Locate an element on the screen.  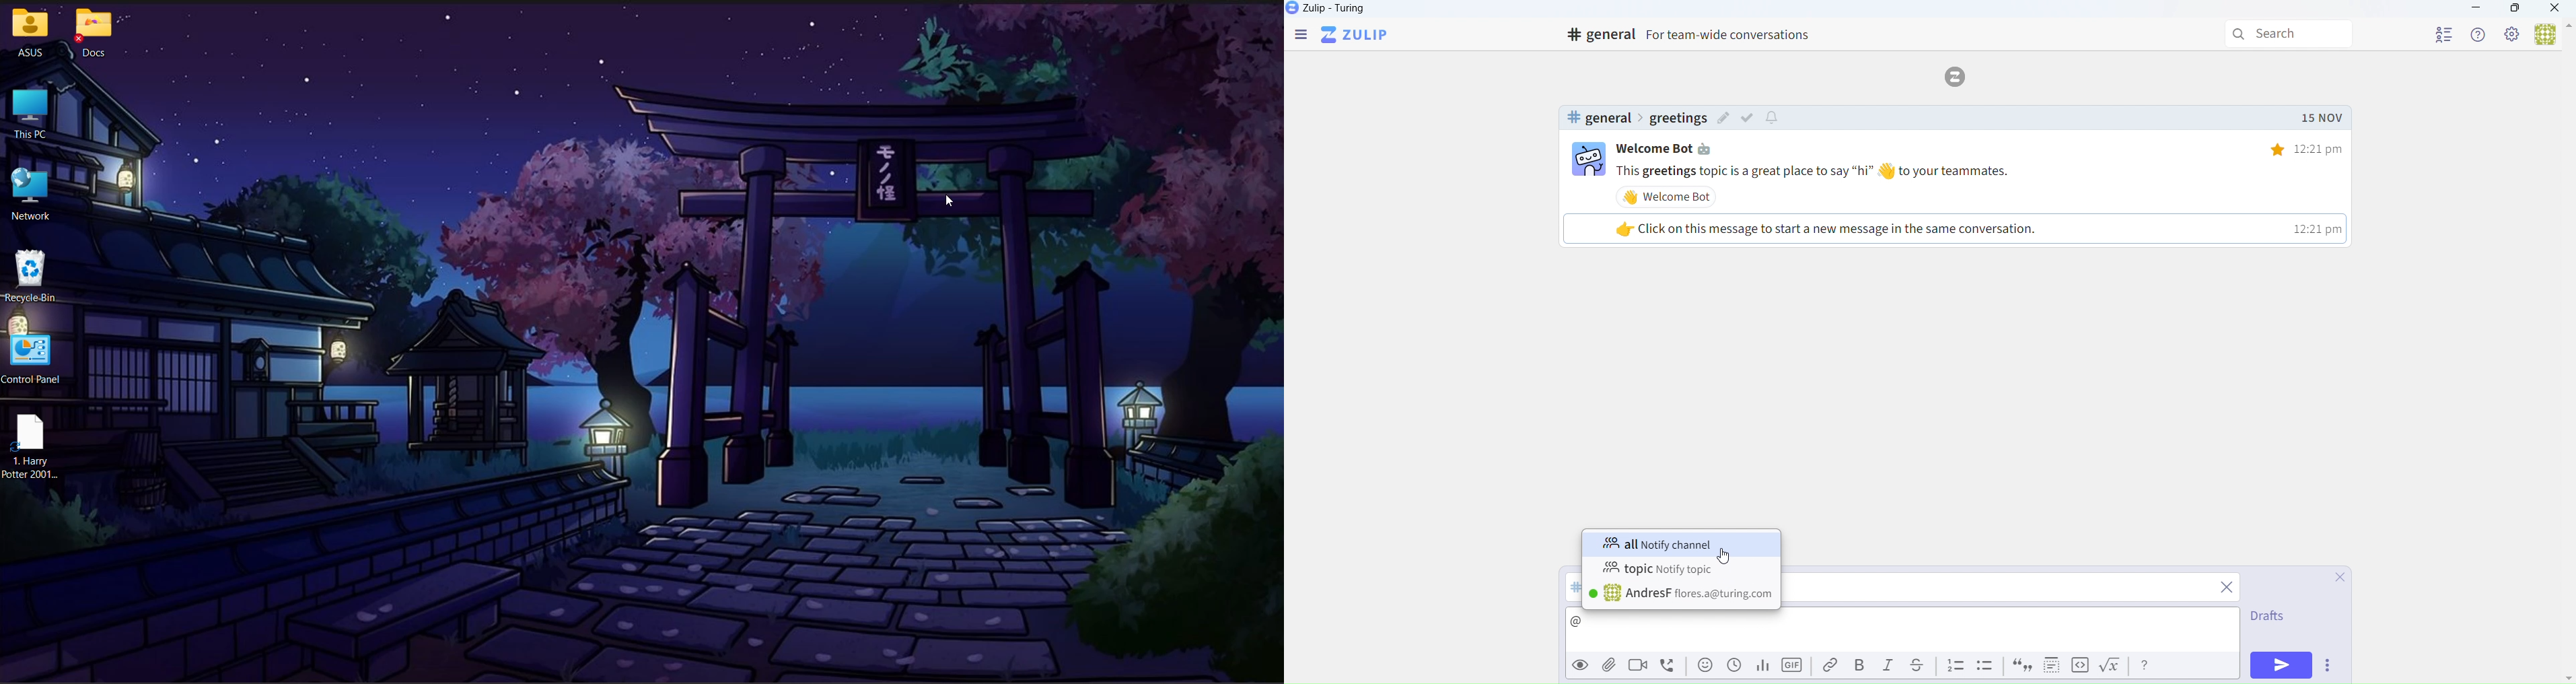
general is located at coordinates (1598, 118).